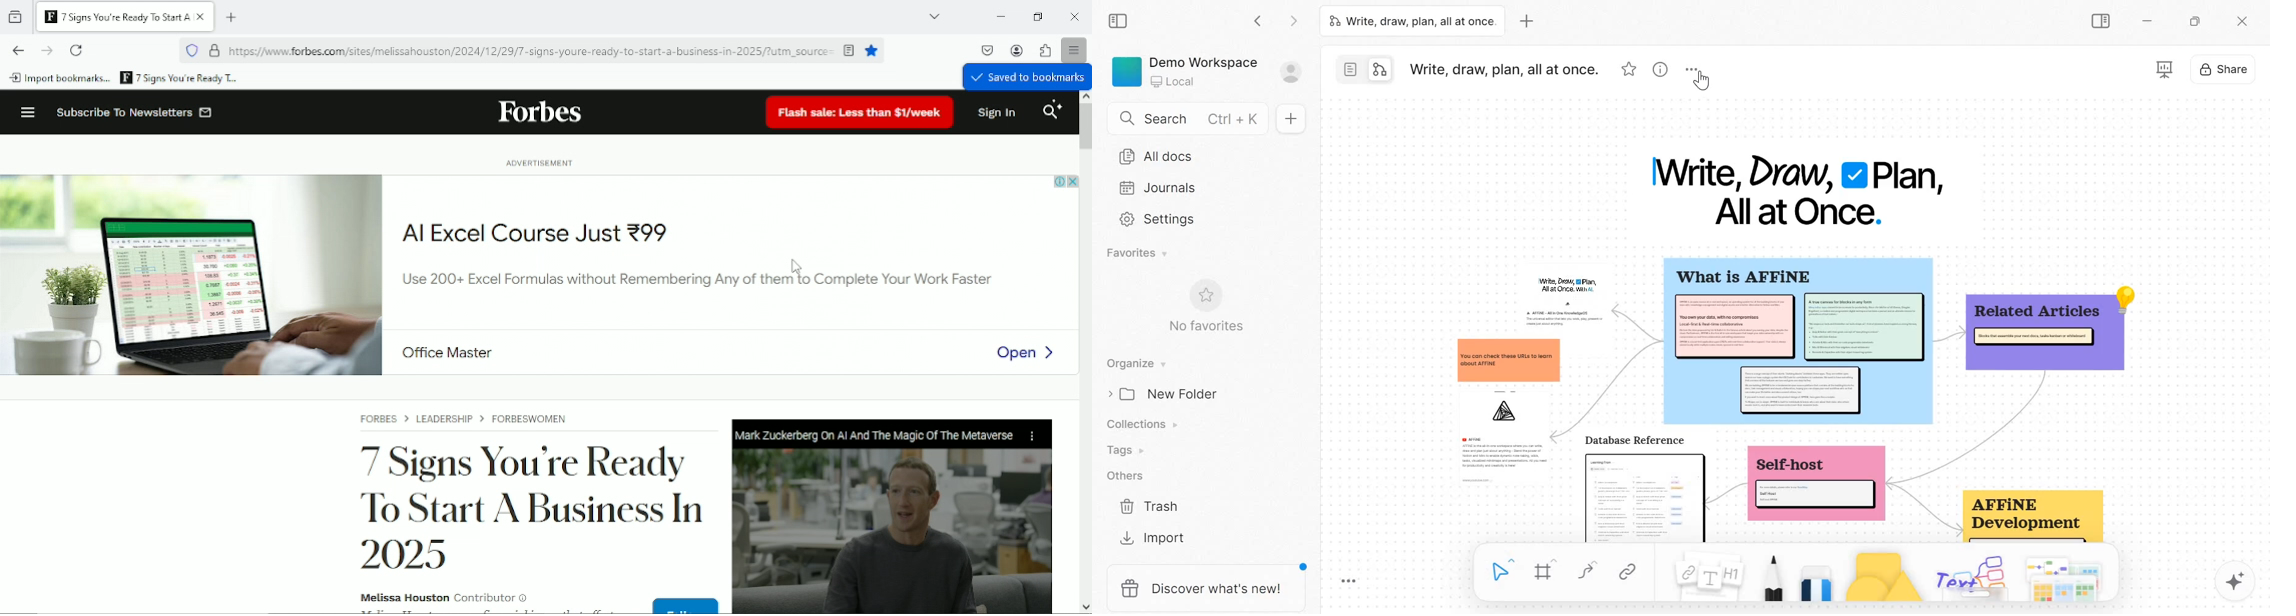 This screenshot has width=2296, height=616. I want to click on Go forward, so click(46, 50).